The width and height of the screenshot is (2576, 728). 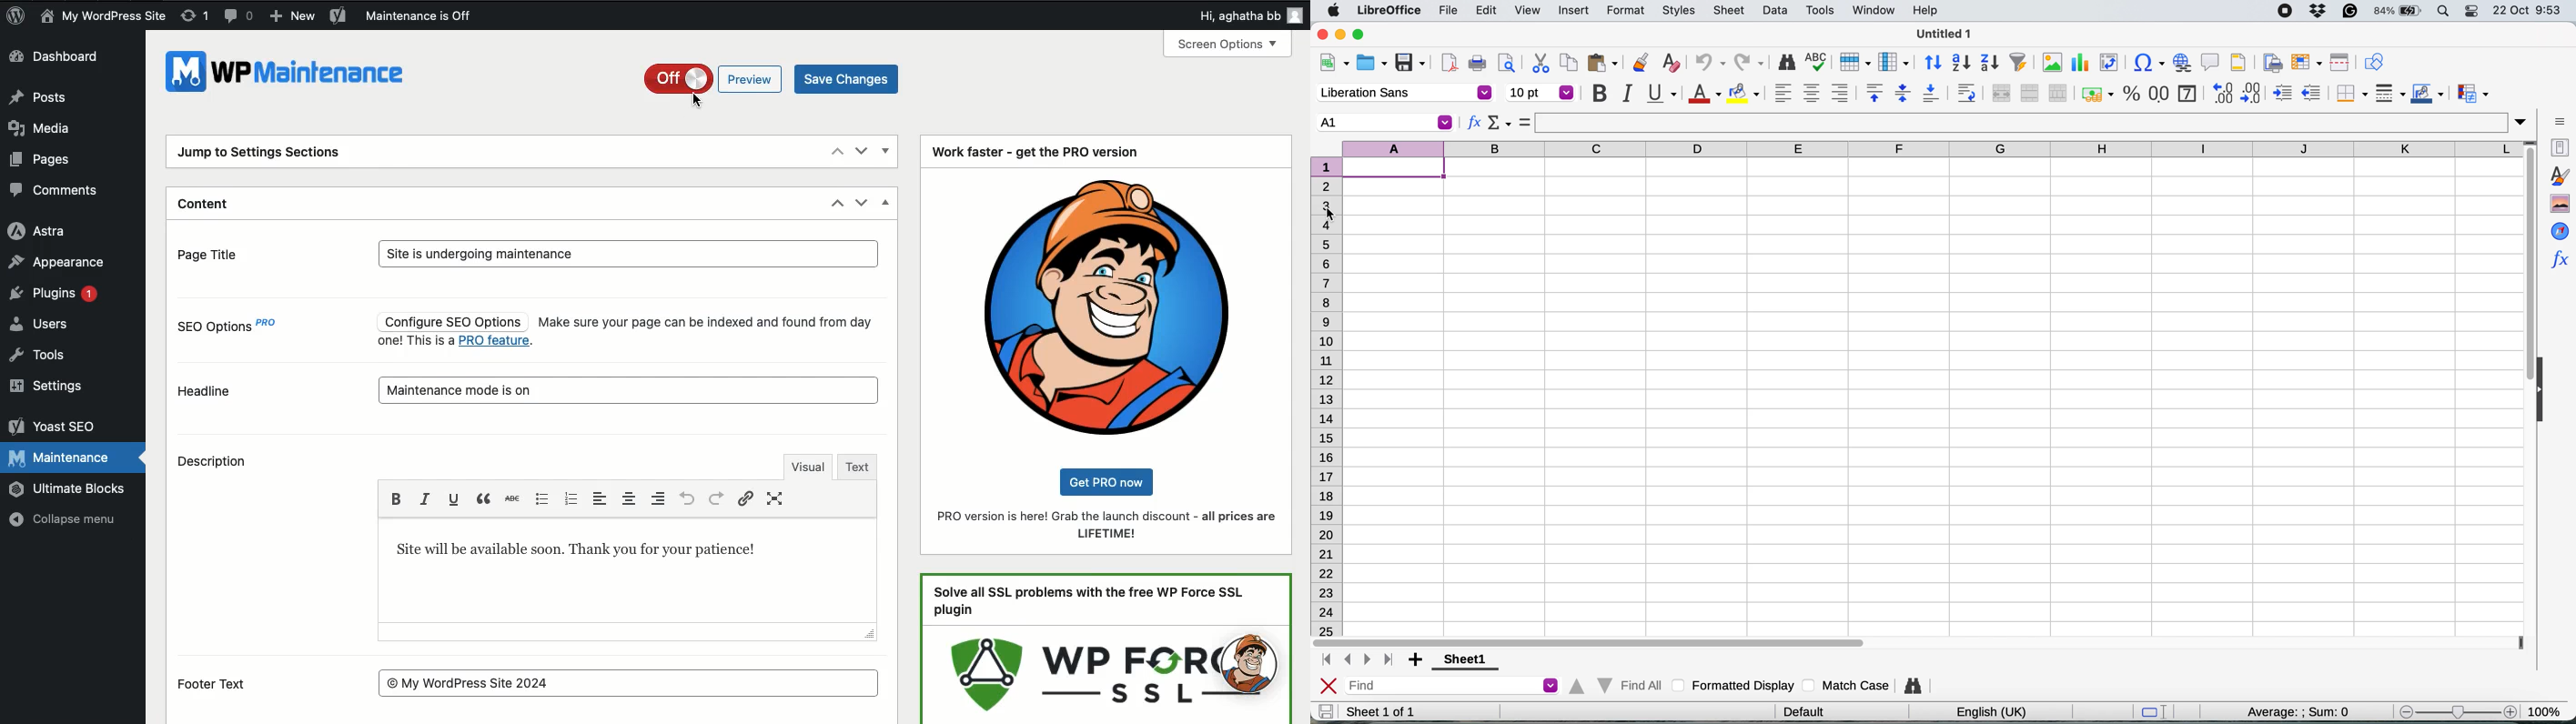 I want to click on find, so click(x=1455, y=687).